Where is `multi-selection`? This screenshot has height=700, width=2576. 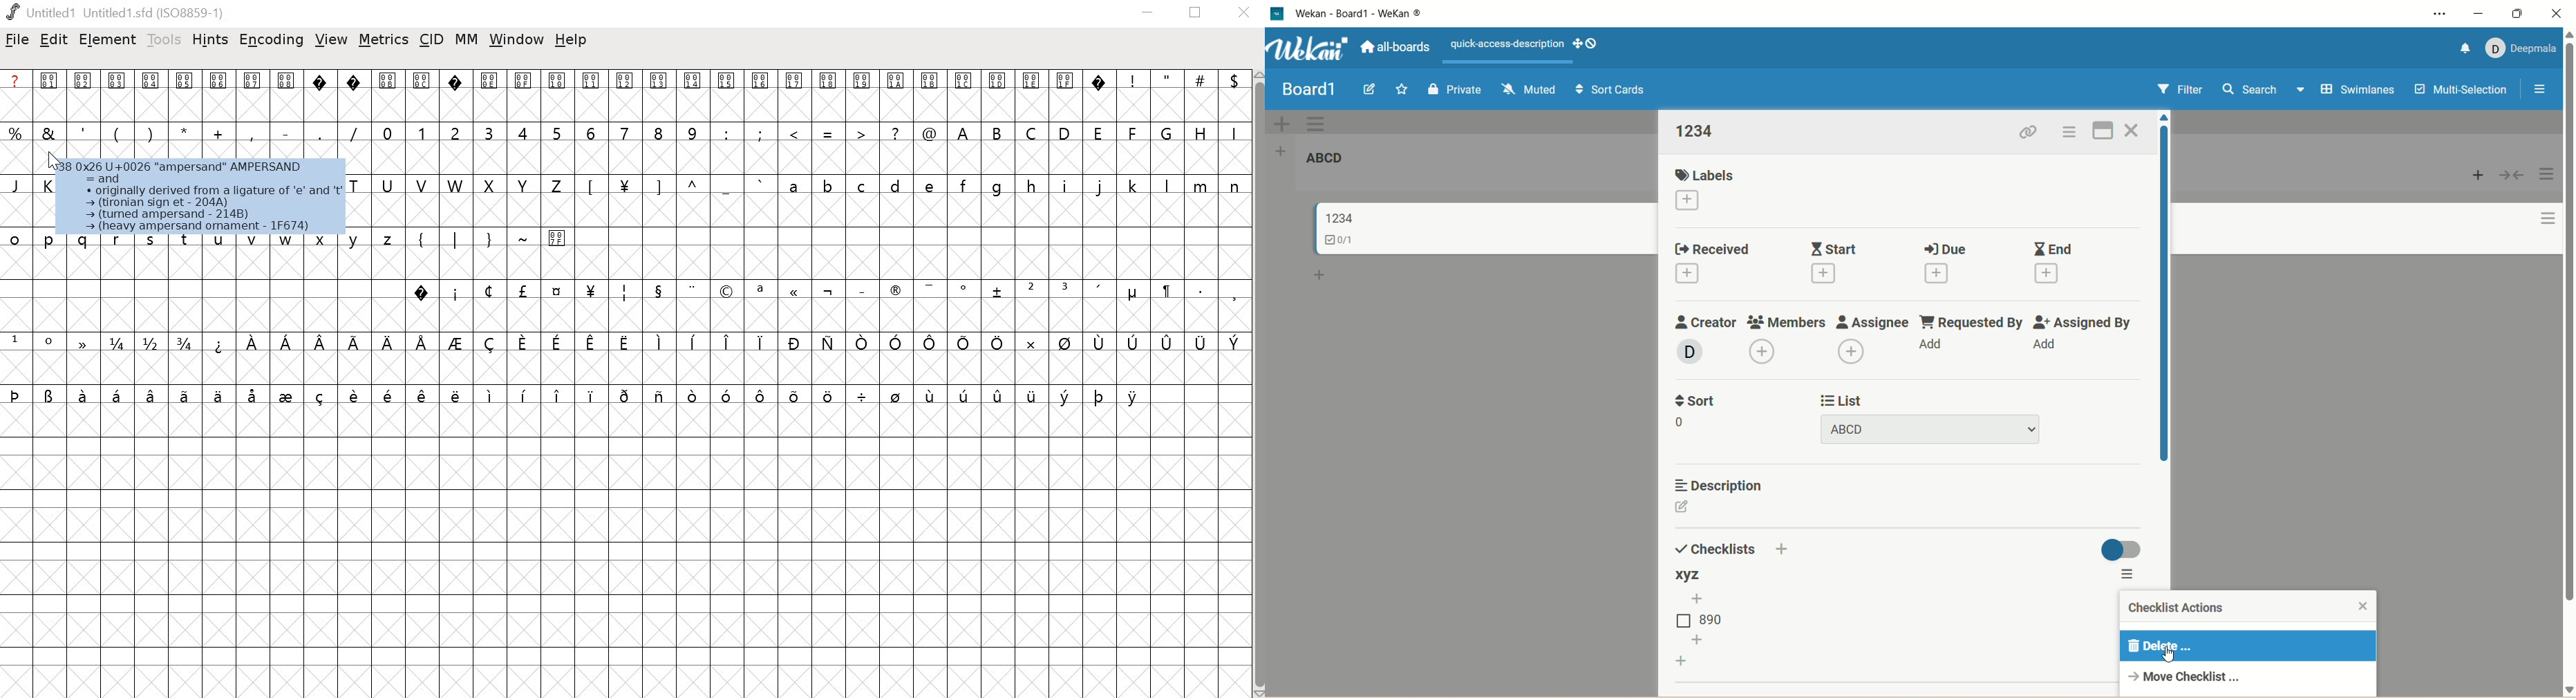
multi-selection is located at coordinates (2460, 91).